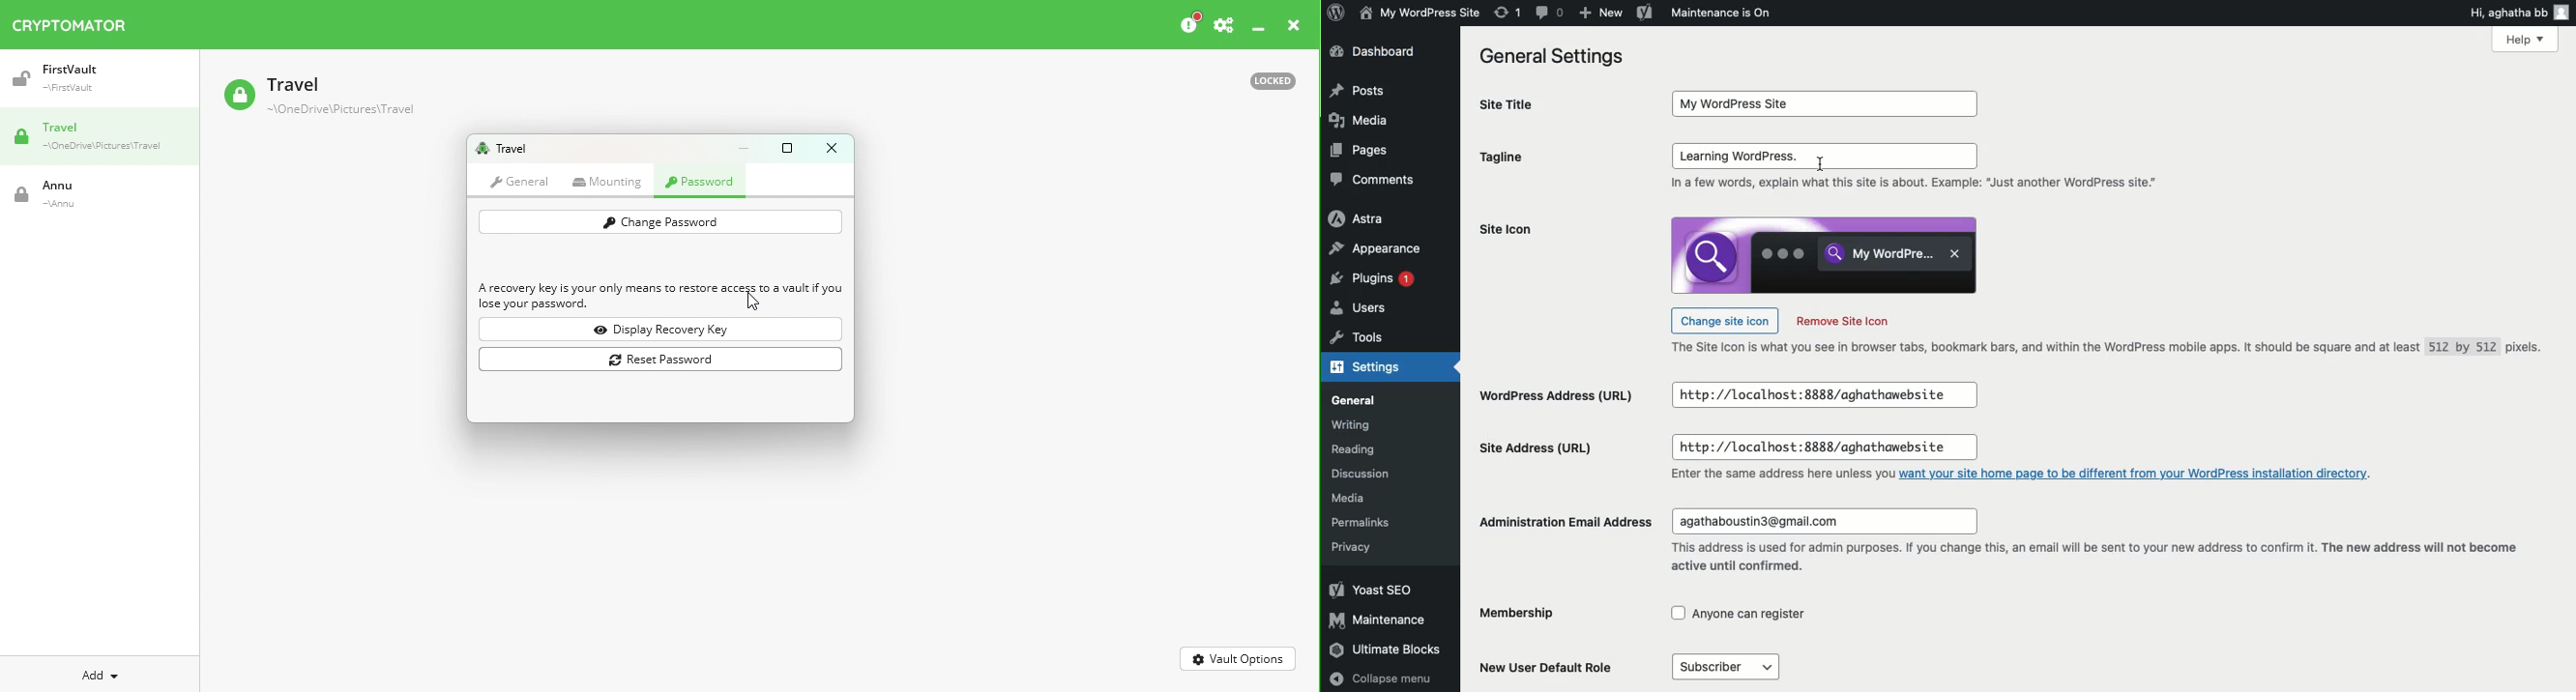  I want to click on Minimize, so click(748, 148).